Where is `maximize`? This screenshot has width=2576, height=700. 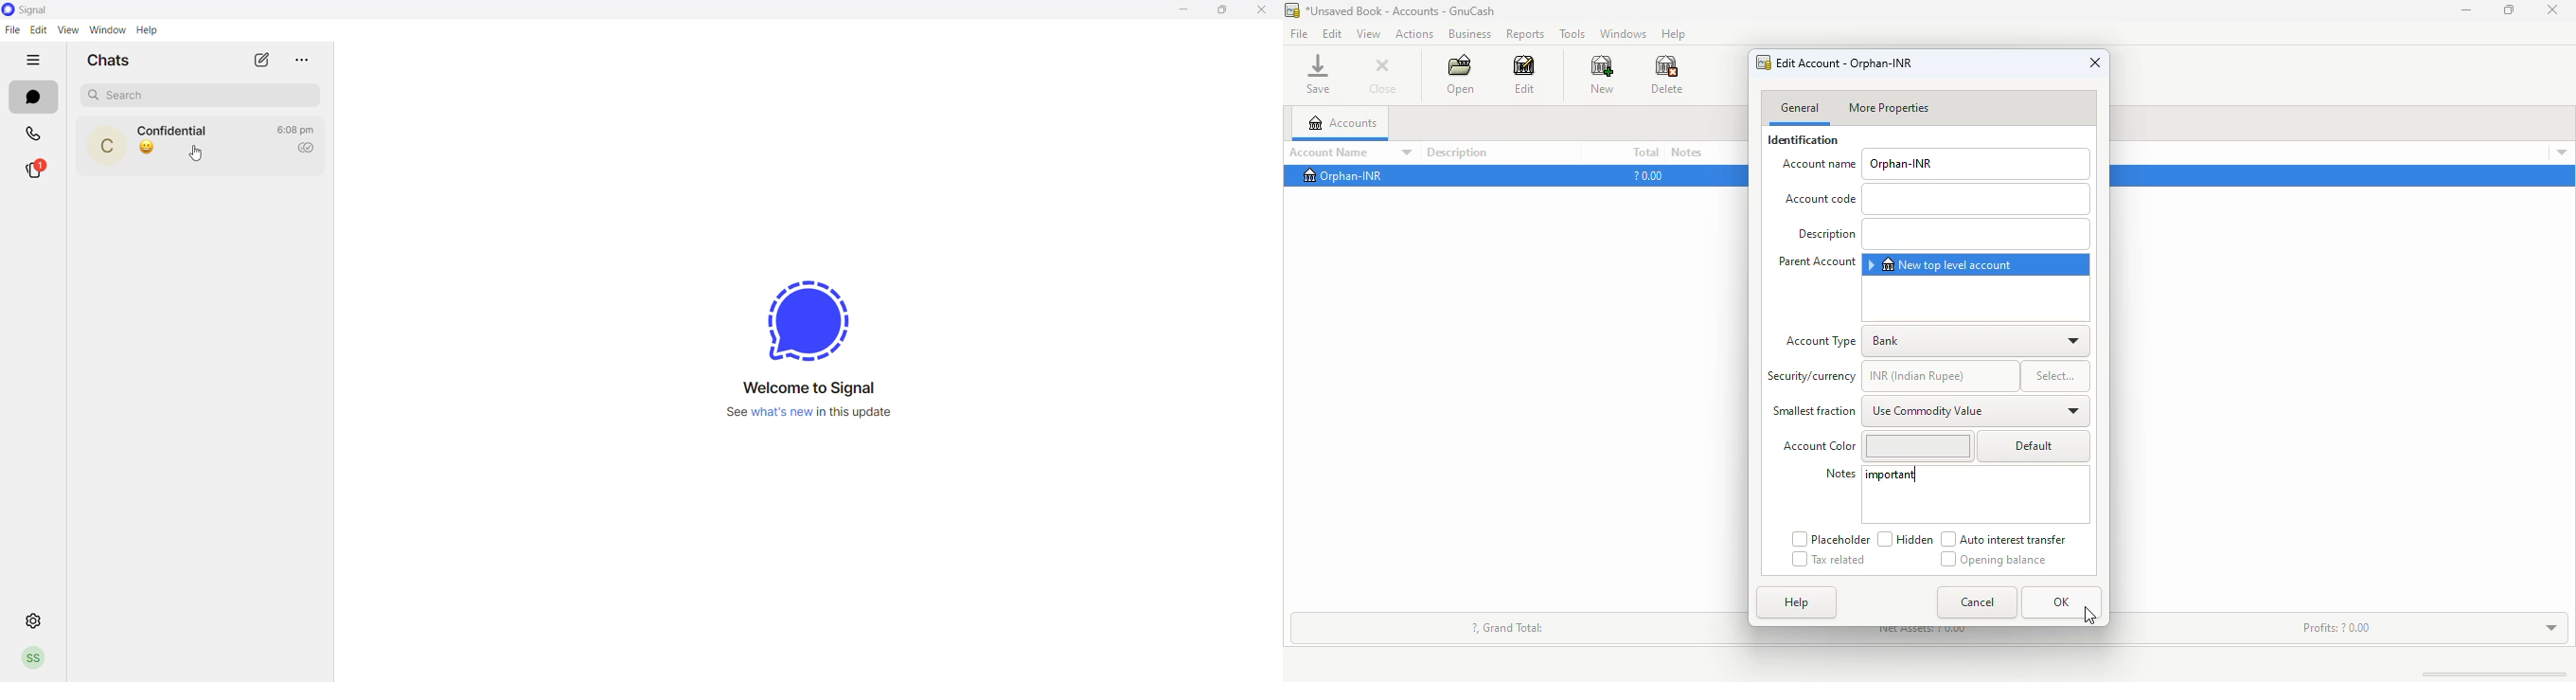 maximize is located at coordinates (2510, 10).